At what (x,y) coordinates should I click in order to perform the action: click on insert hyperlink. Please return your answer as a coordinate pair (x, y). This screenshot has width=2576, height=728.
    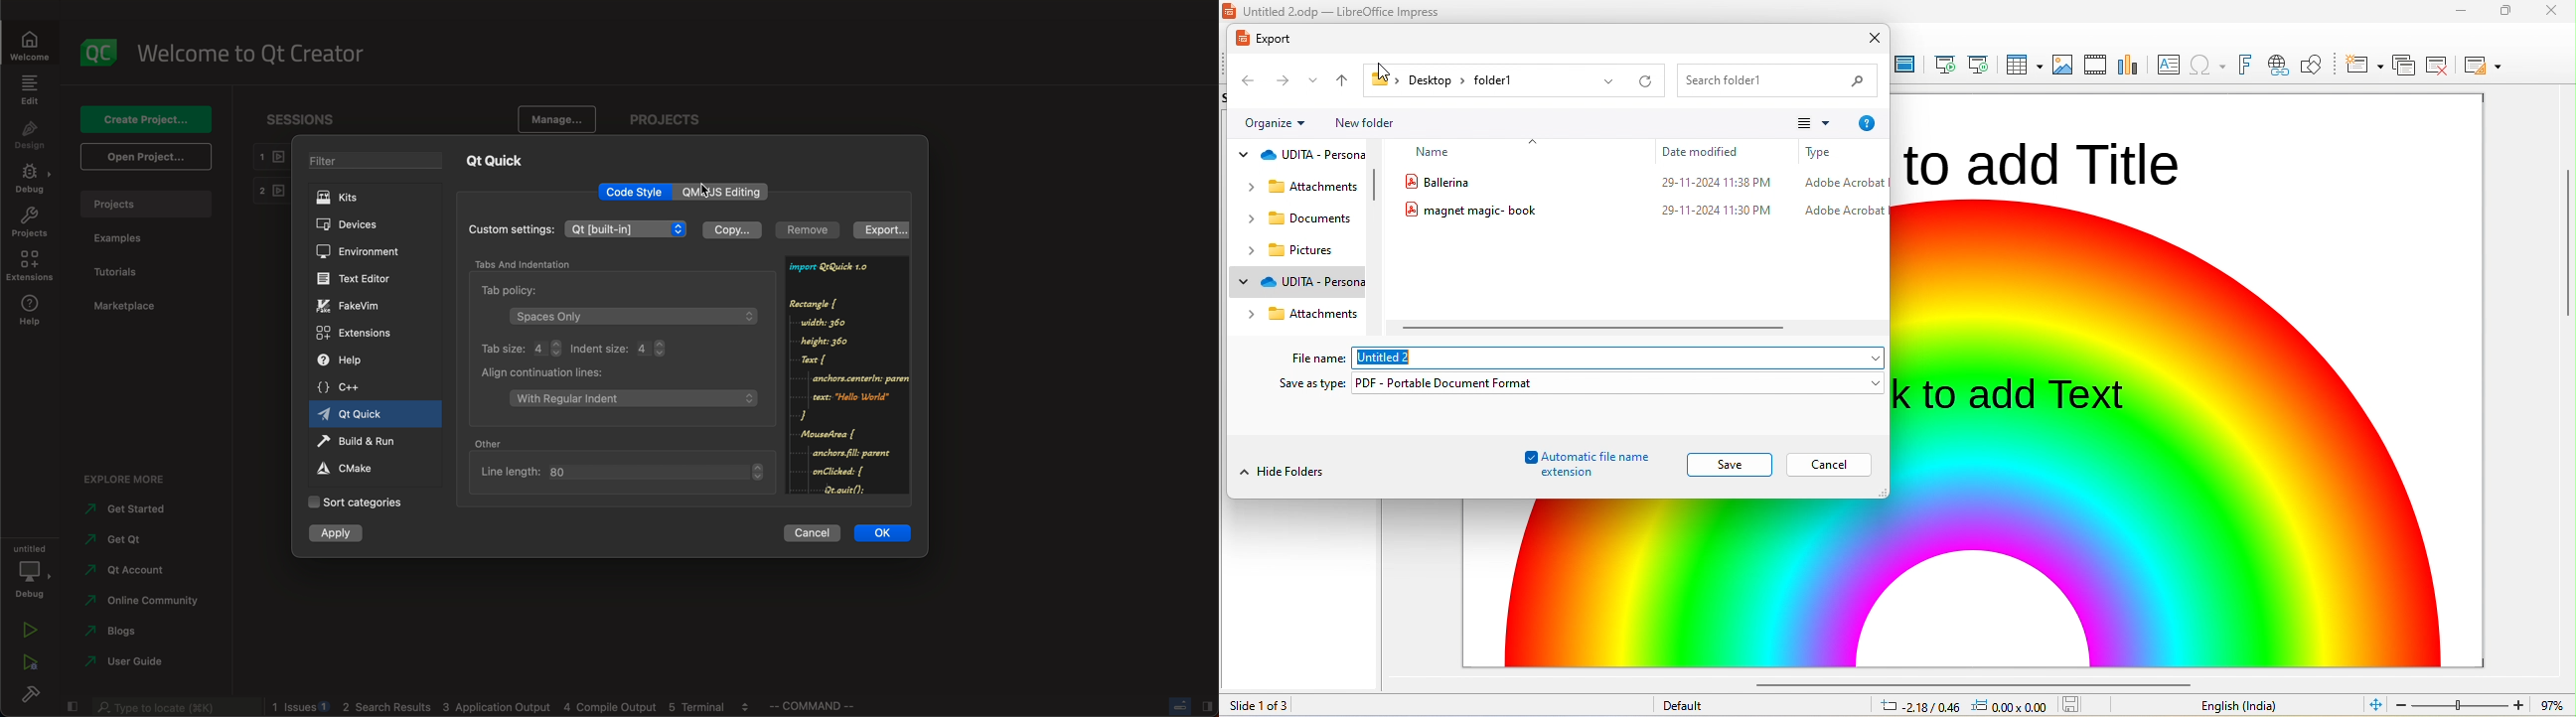
    Looking at the image, I should click on (2208, 63).